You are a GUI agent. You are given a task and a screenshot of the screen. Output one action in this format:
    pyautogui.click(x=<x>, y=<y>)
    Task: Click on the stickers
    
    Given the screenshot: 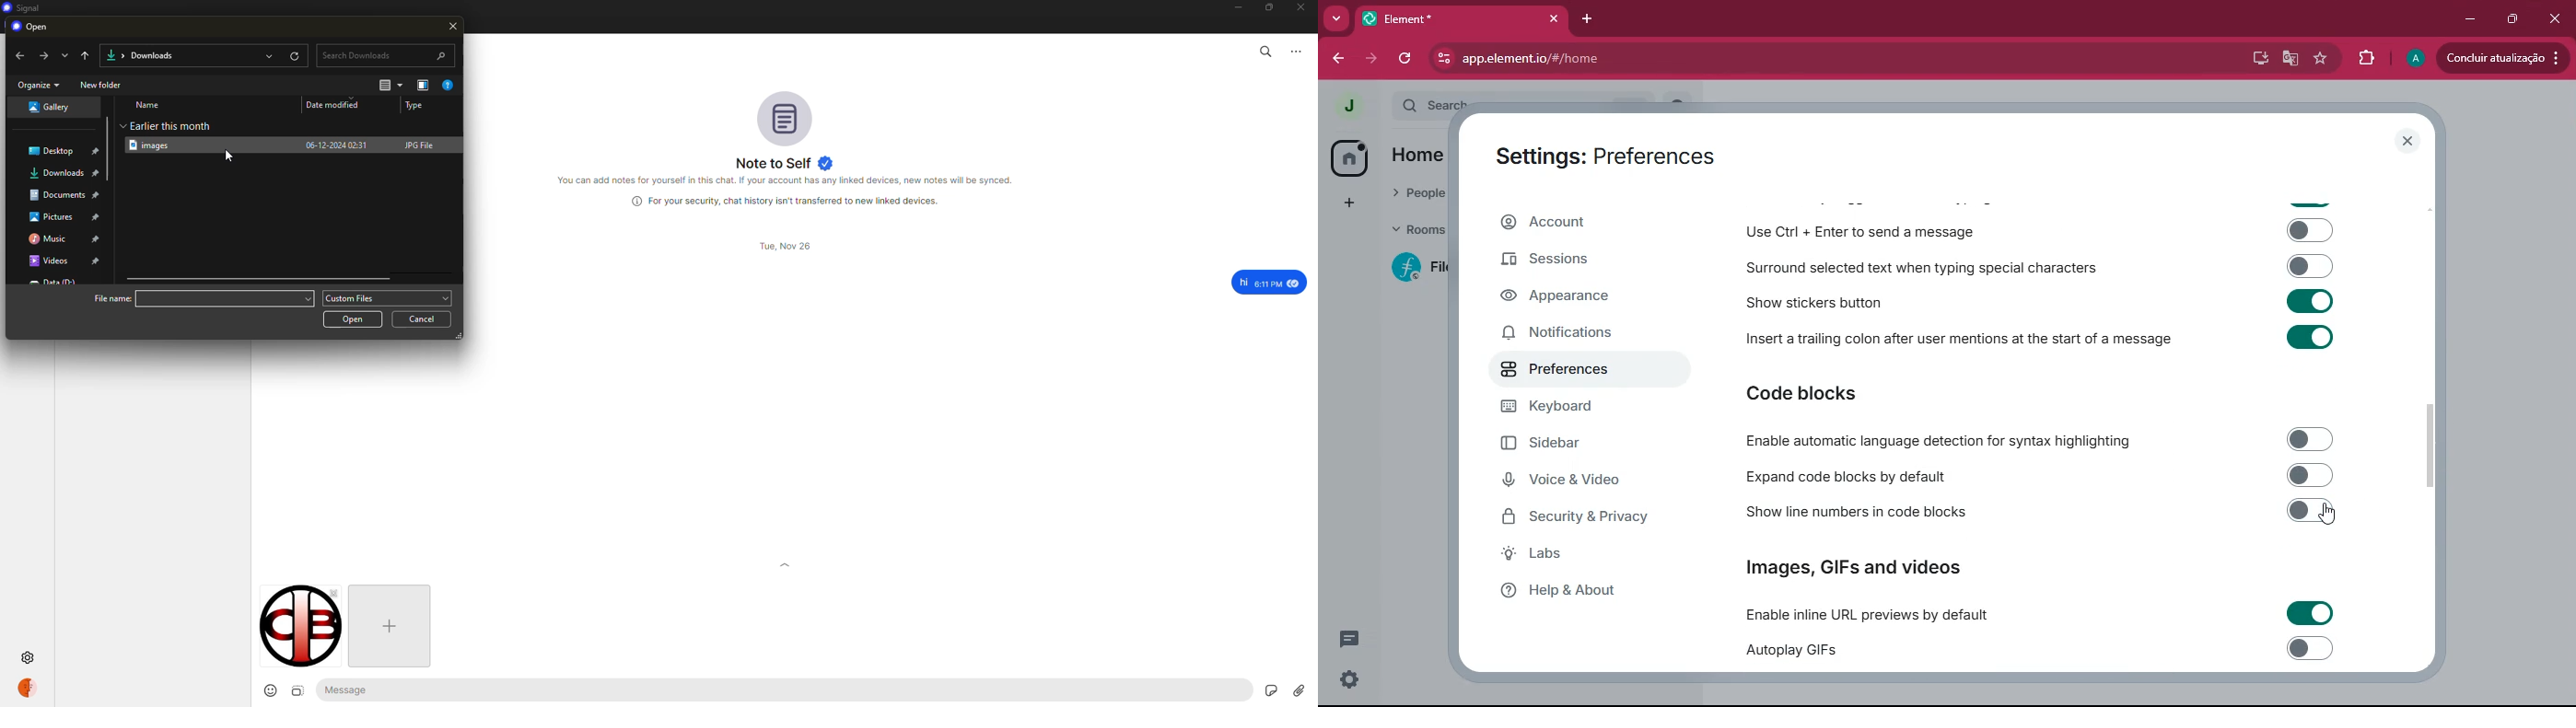 What is the action you would take?
    pyautogui.click(x=1270, y=689)
    